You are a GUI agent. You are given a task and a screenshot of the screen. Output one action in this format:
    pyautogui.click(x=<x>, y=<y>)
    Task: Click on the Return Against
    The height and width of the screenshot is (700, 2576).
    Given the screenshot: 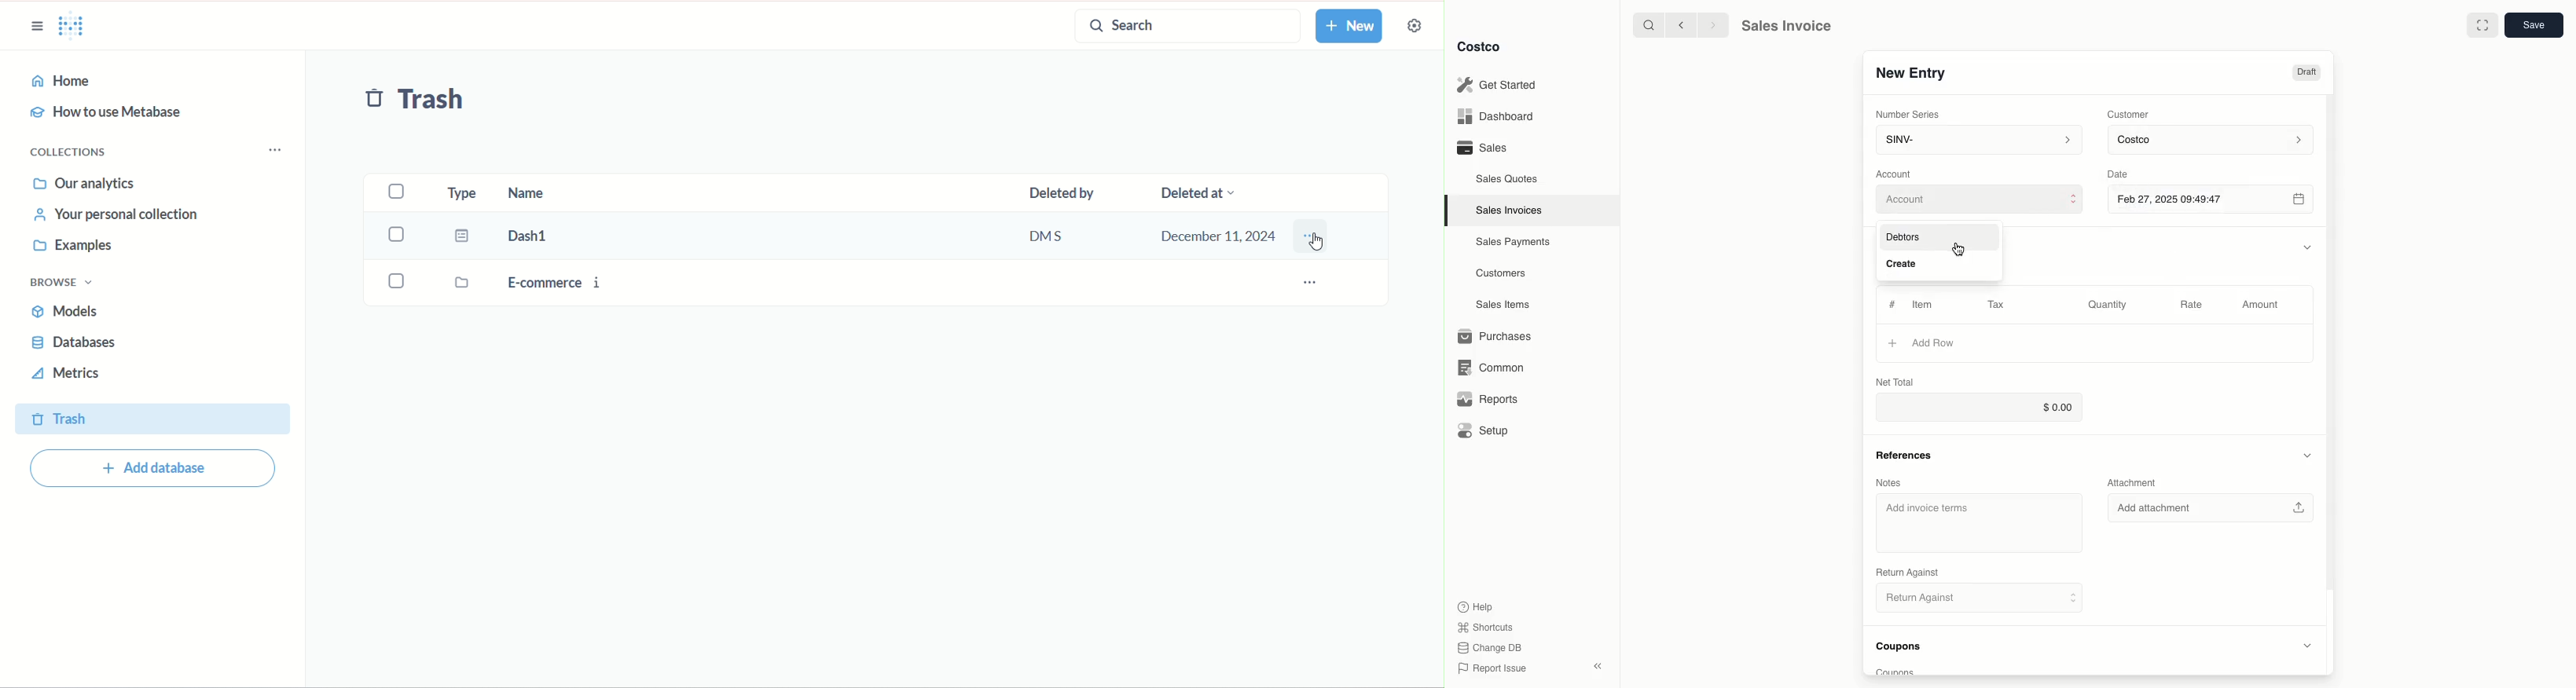 What is the action you would take?
    pyautogui.click(x=1971, y=598)
    